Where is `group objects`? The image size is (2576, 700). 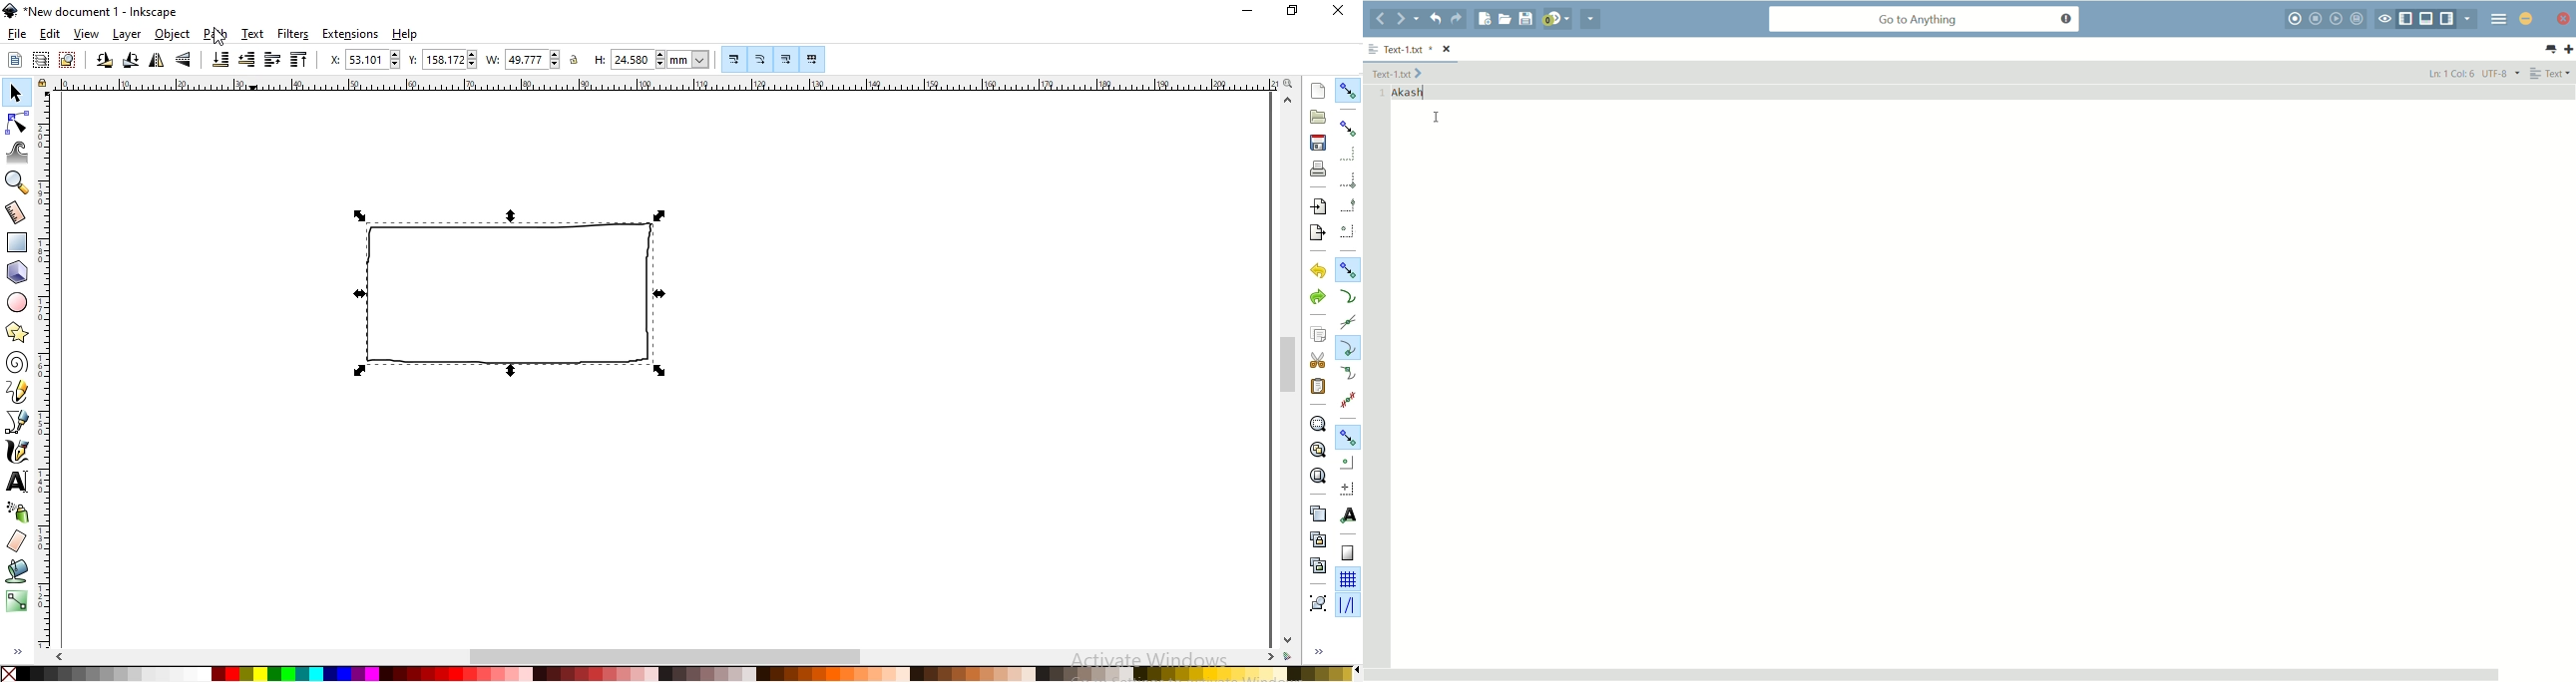 group objects is located at coordinates (1318, 602).